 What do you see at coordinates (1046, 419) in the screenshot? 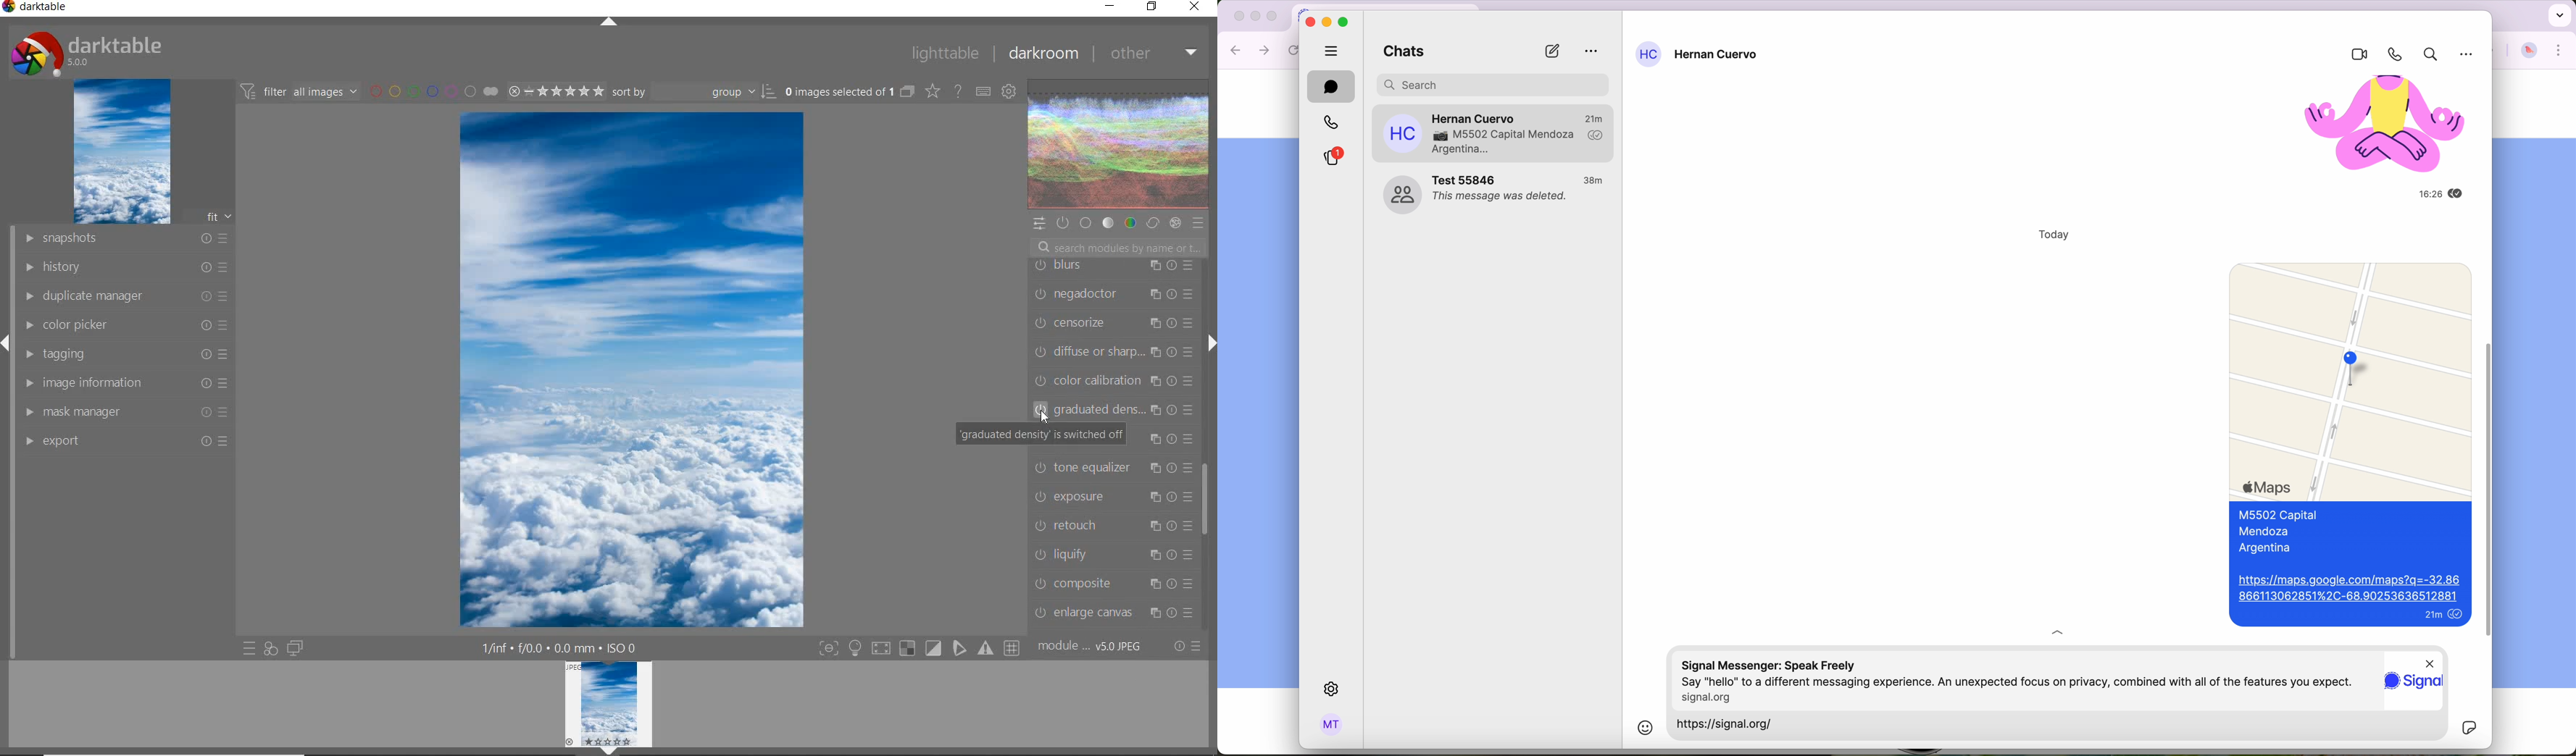
I see `cursor` at bounding box center [1046, 419].